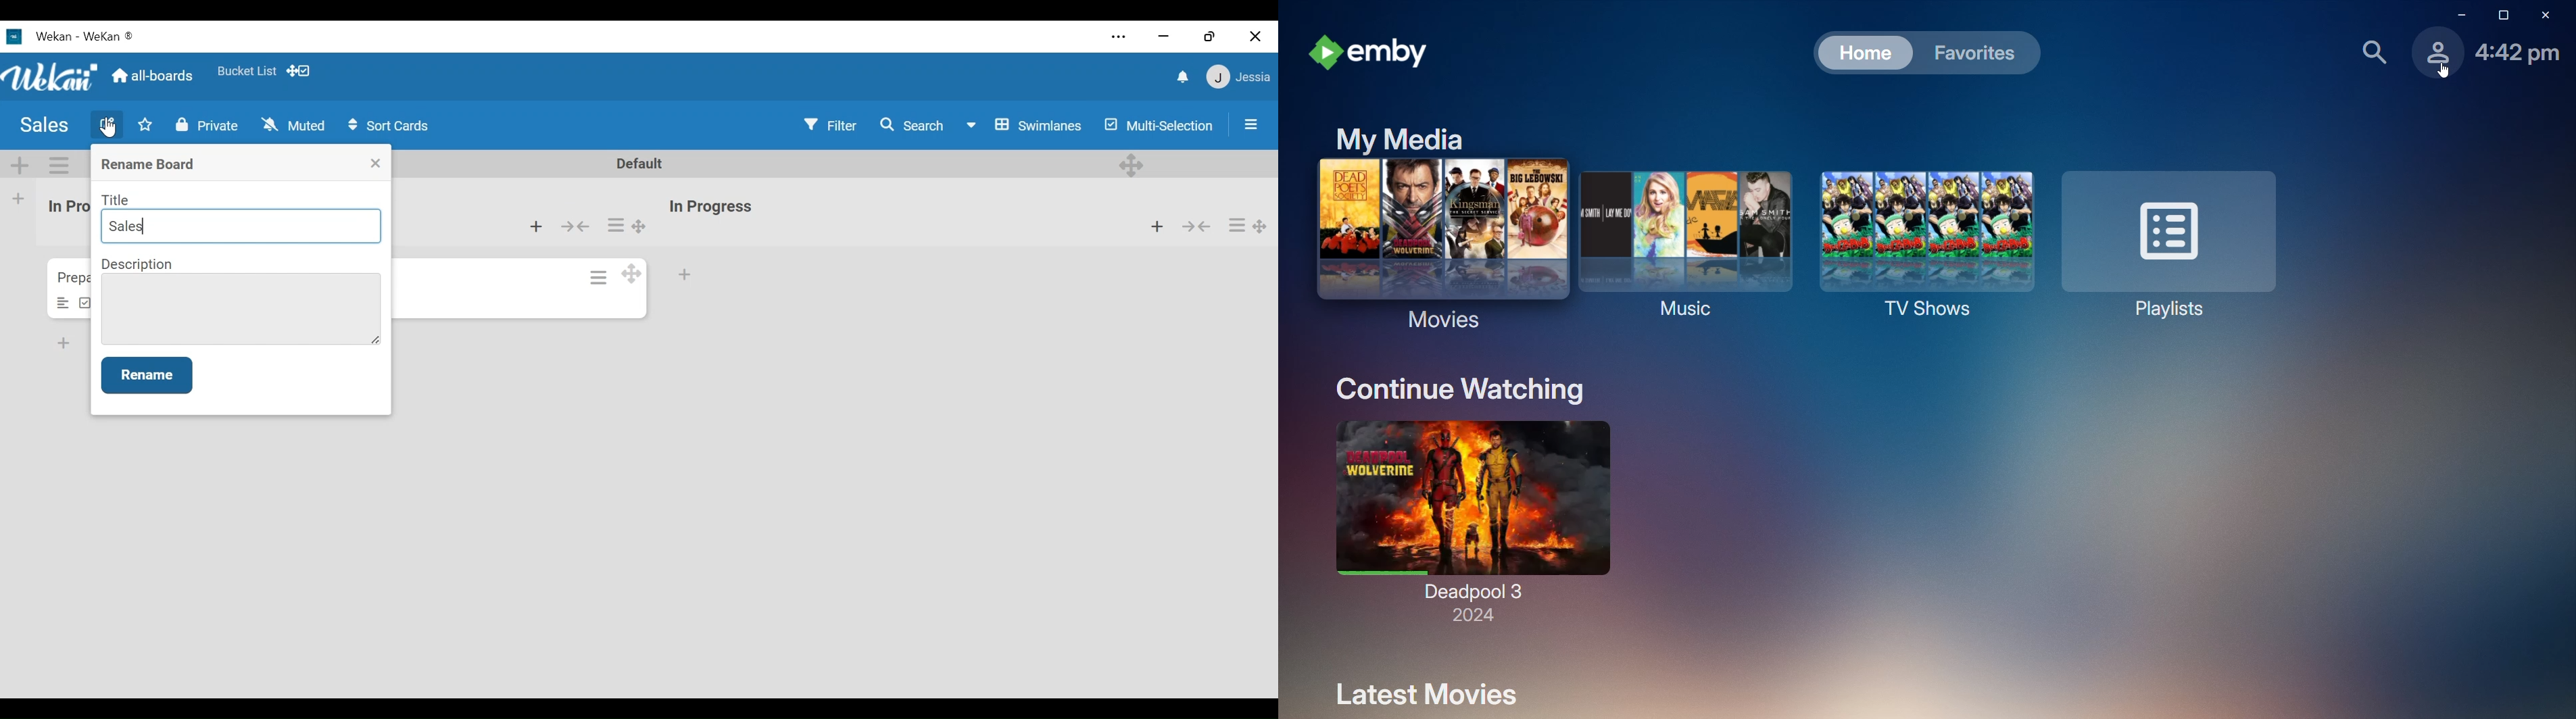  I want to click on Sort cards, so click(388, 126).